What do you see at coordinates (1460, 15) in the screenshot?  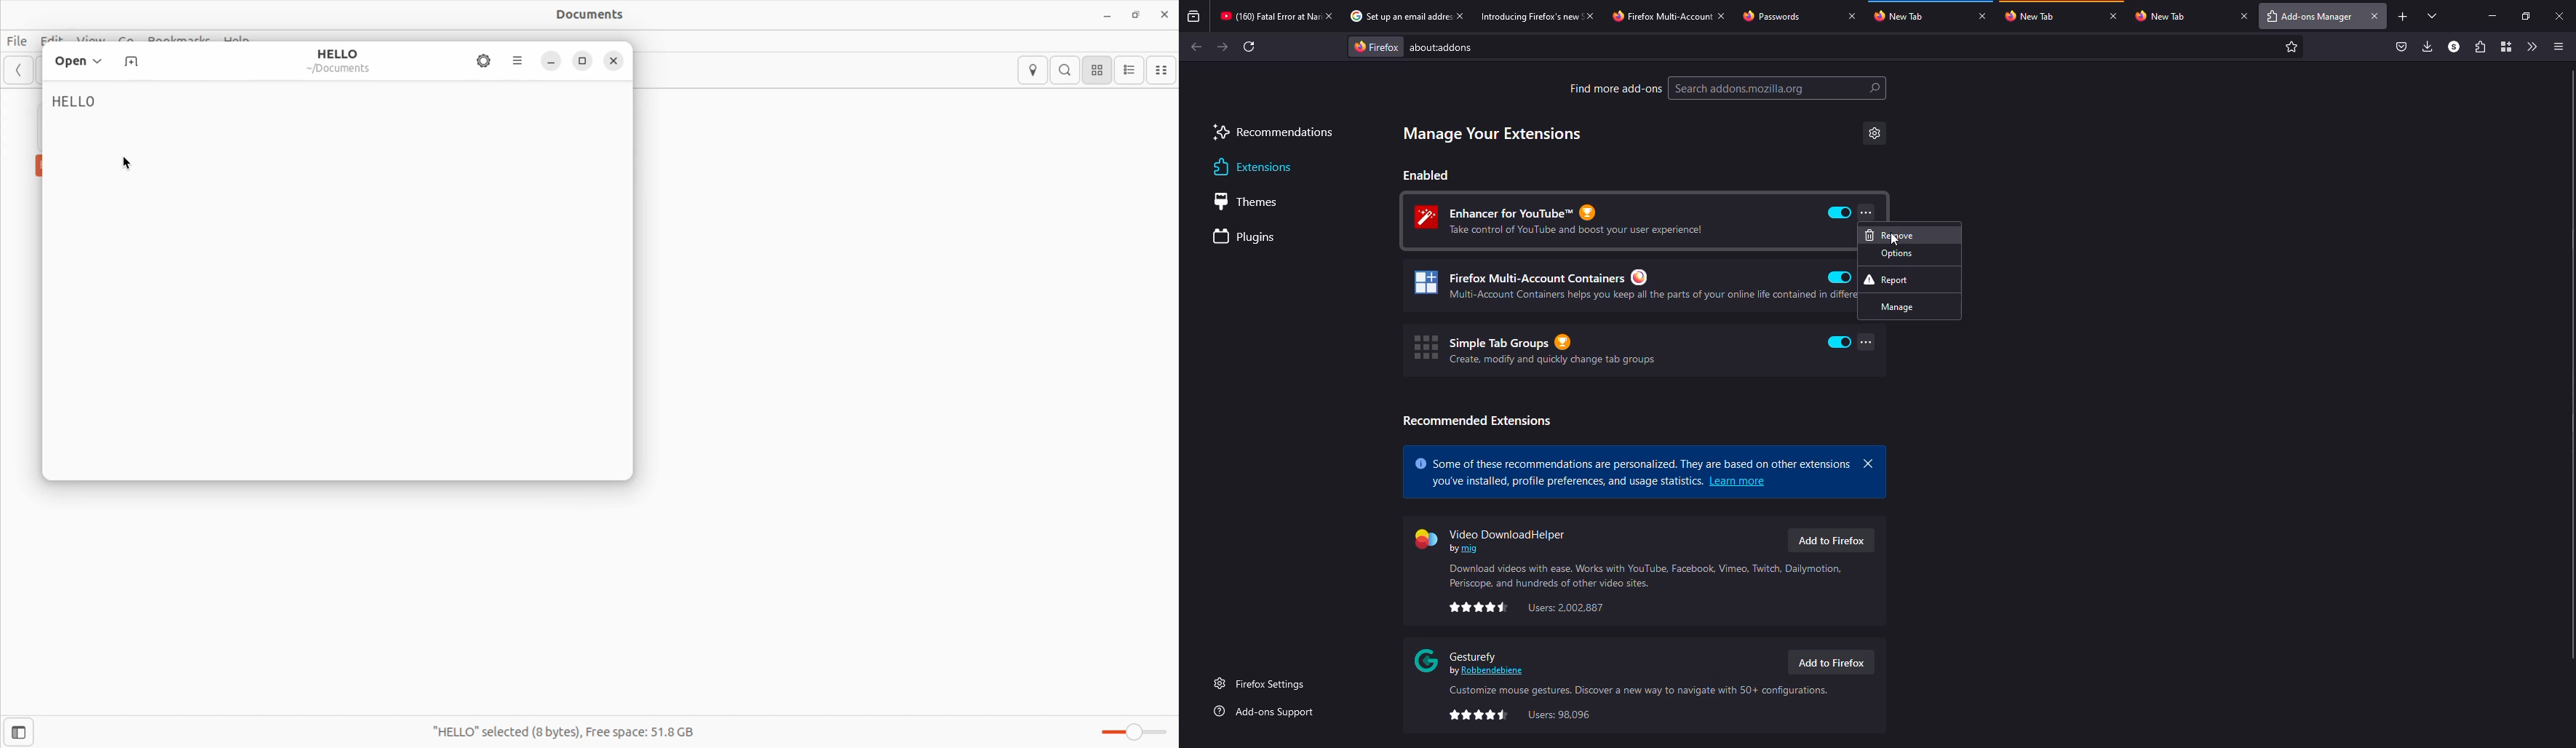 I see `close` at bounding box center [1460, 15].